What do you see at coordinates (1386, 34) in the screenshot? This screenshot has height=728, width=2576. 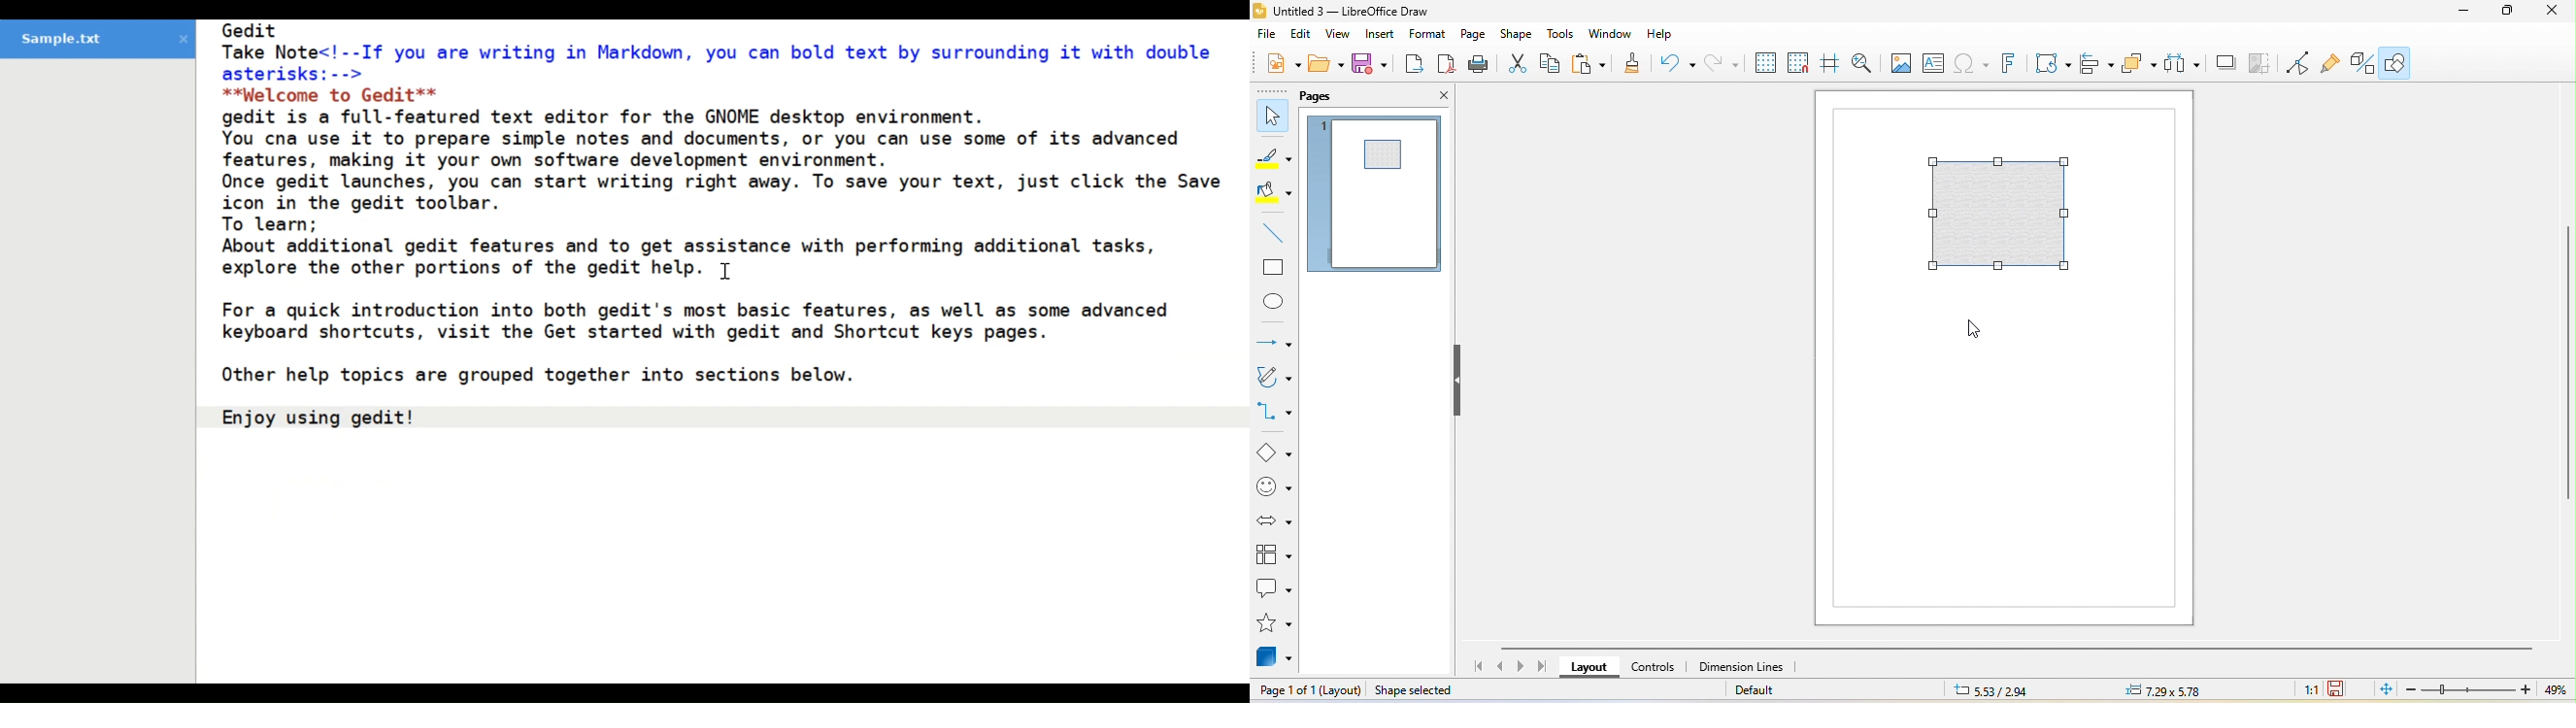 I see `insert` at bounding box center [1386, 34].